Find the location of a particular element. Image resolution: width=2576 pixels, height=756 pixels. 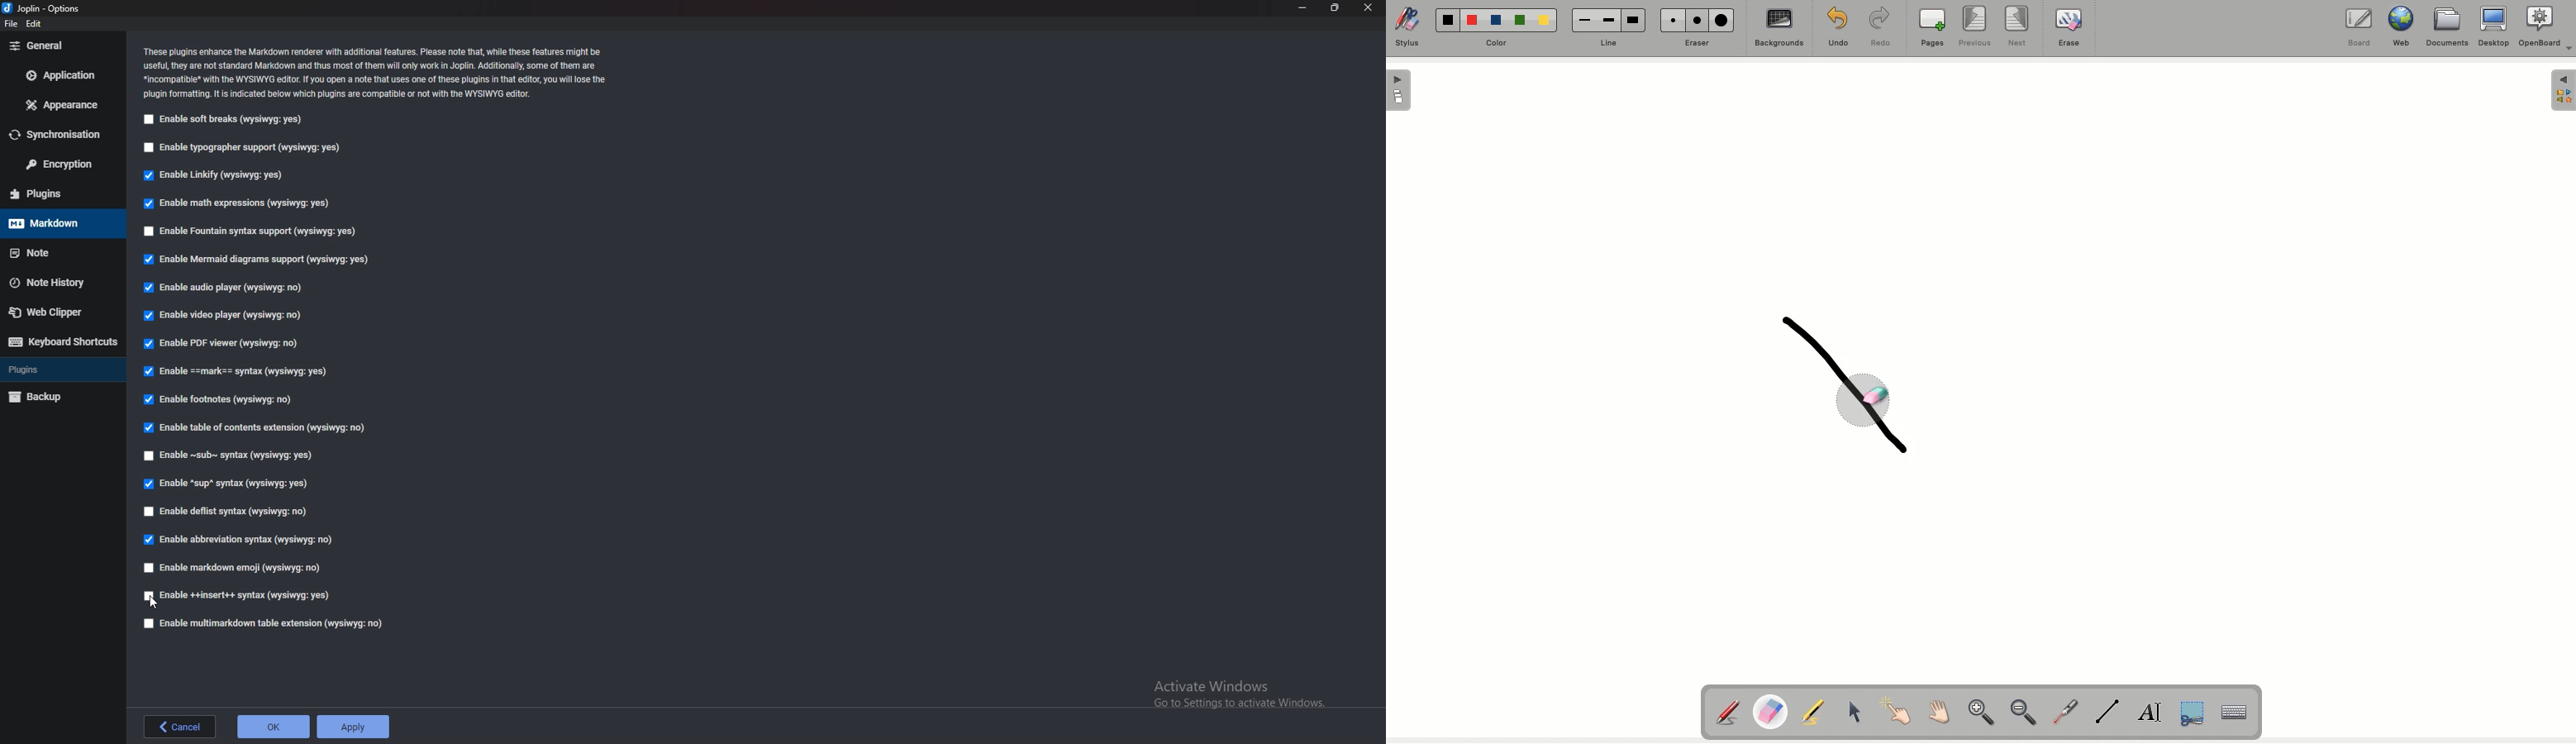

Blue is located at coordinates (1496, 17).